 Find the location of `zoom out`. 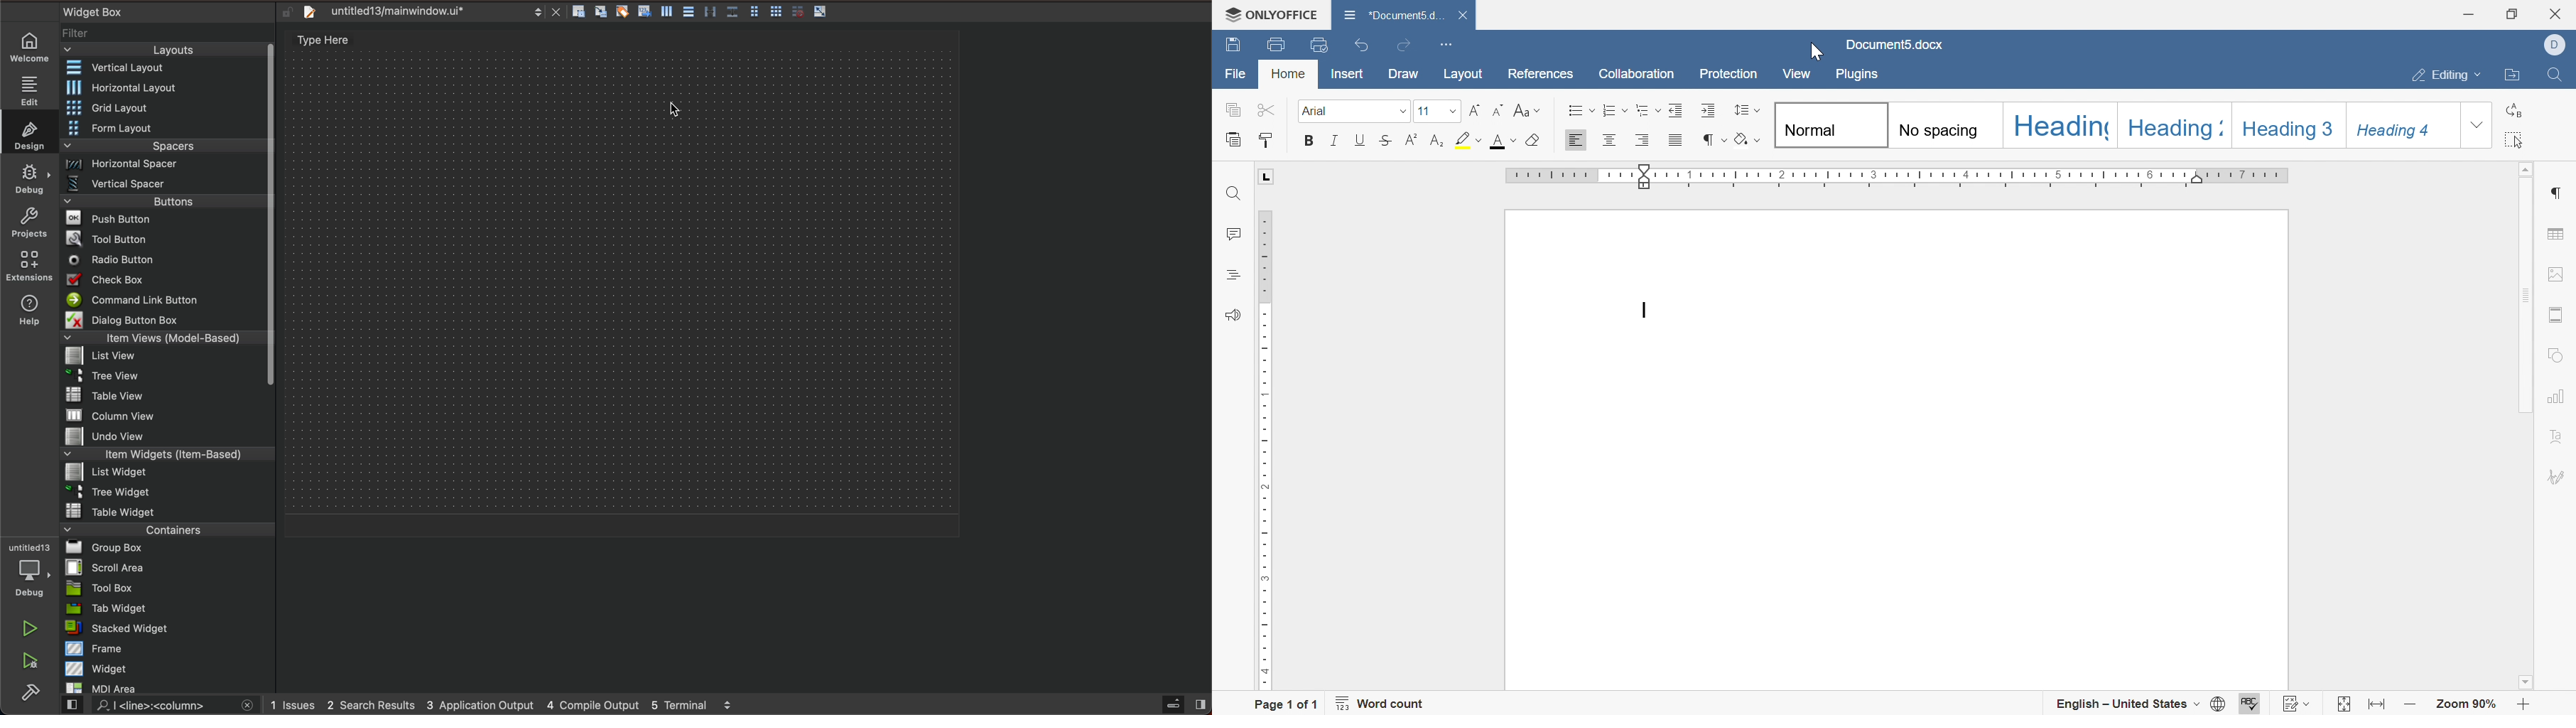

zoom out is located at coordinates (2409, 704).